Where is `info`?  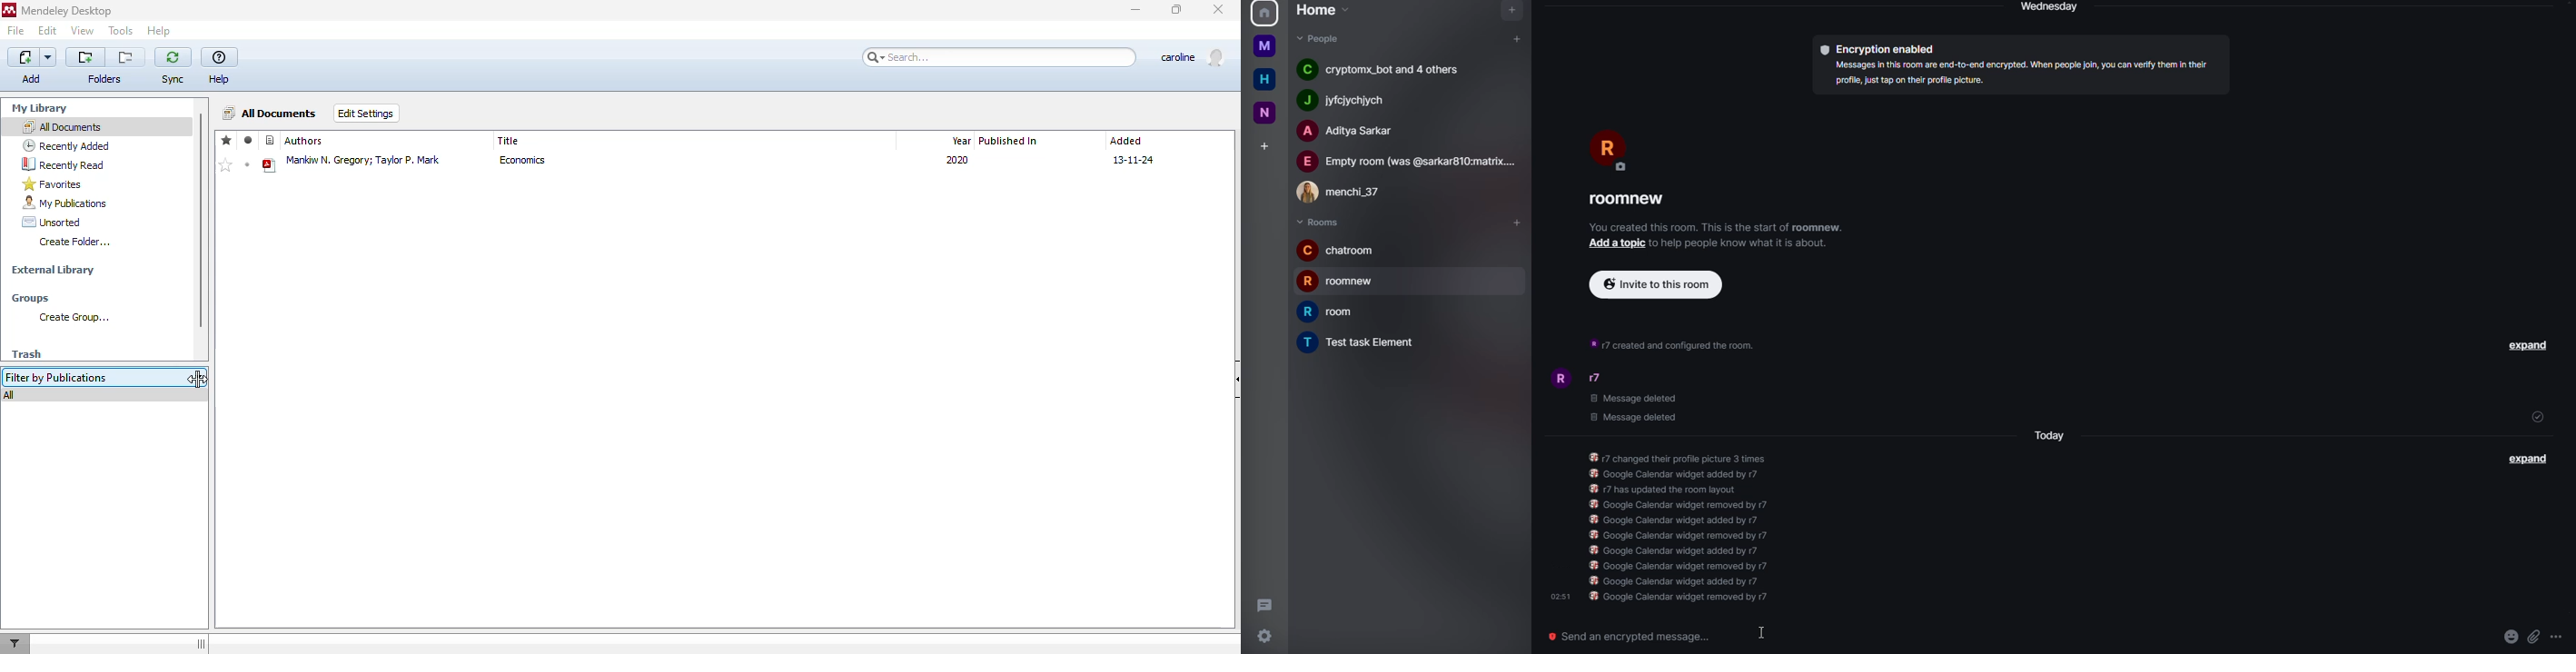 info is located at coordinates (1717, 228).